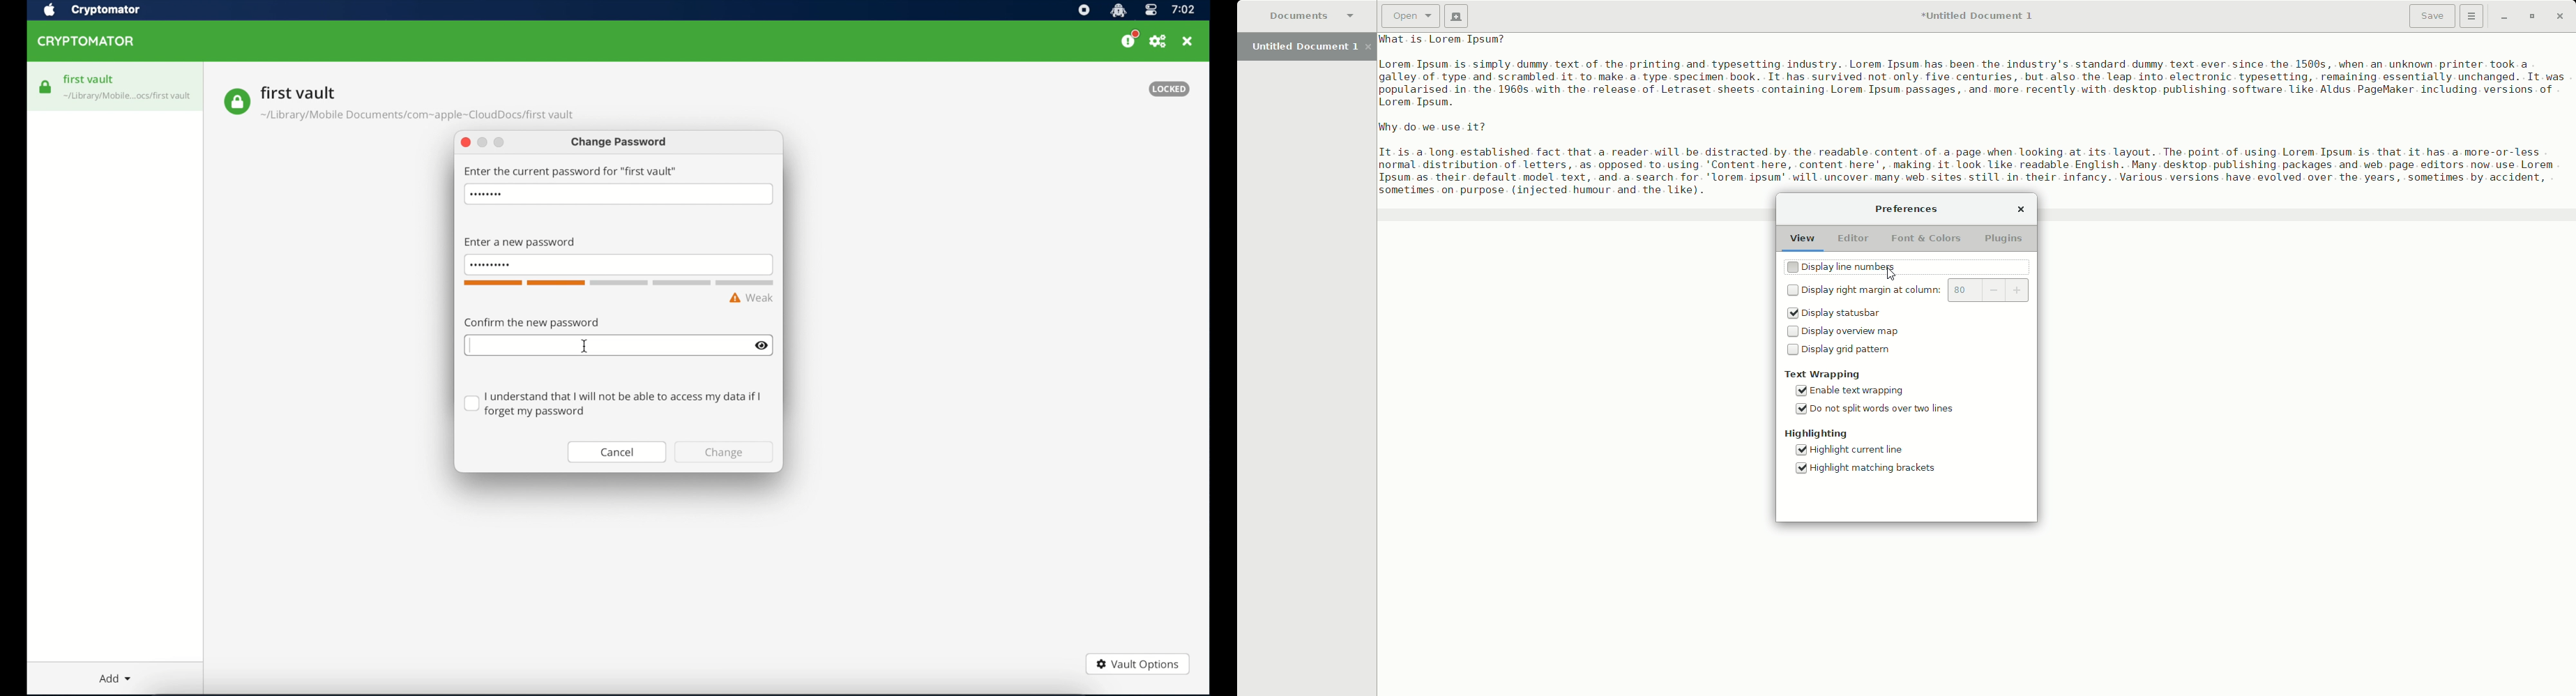  What do you see at coordinates (105, 11) in the screenshot?
I see `crytptomator` at bounding box center [105, 11].